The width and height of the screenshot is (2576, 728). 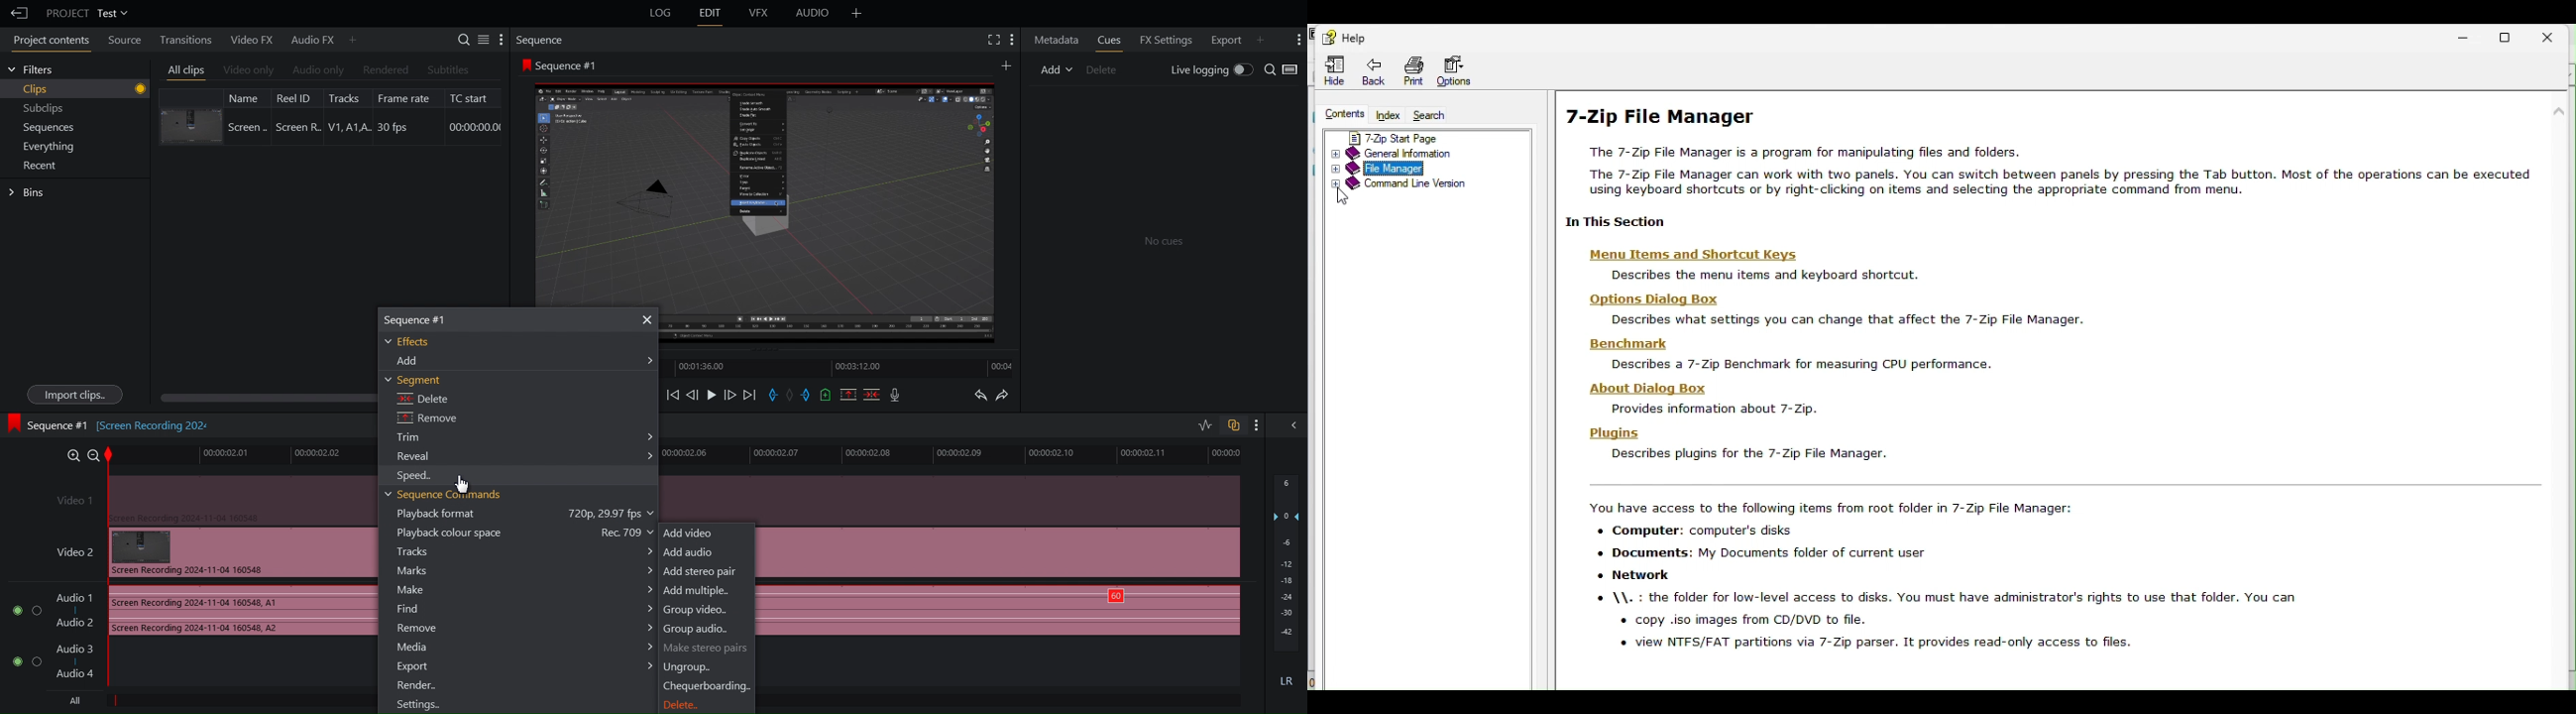 I want to click on Export, so click(x=524, y=667).